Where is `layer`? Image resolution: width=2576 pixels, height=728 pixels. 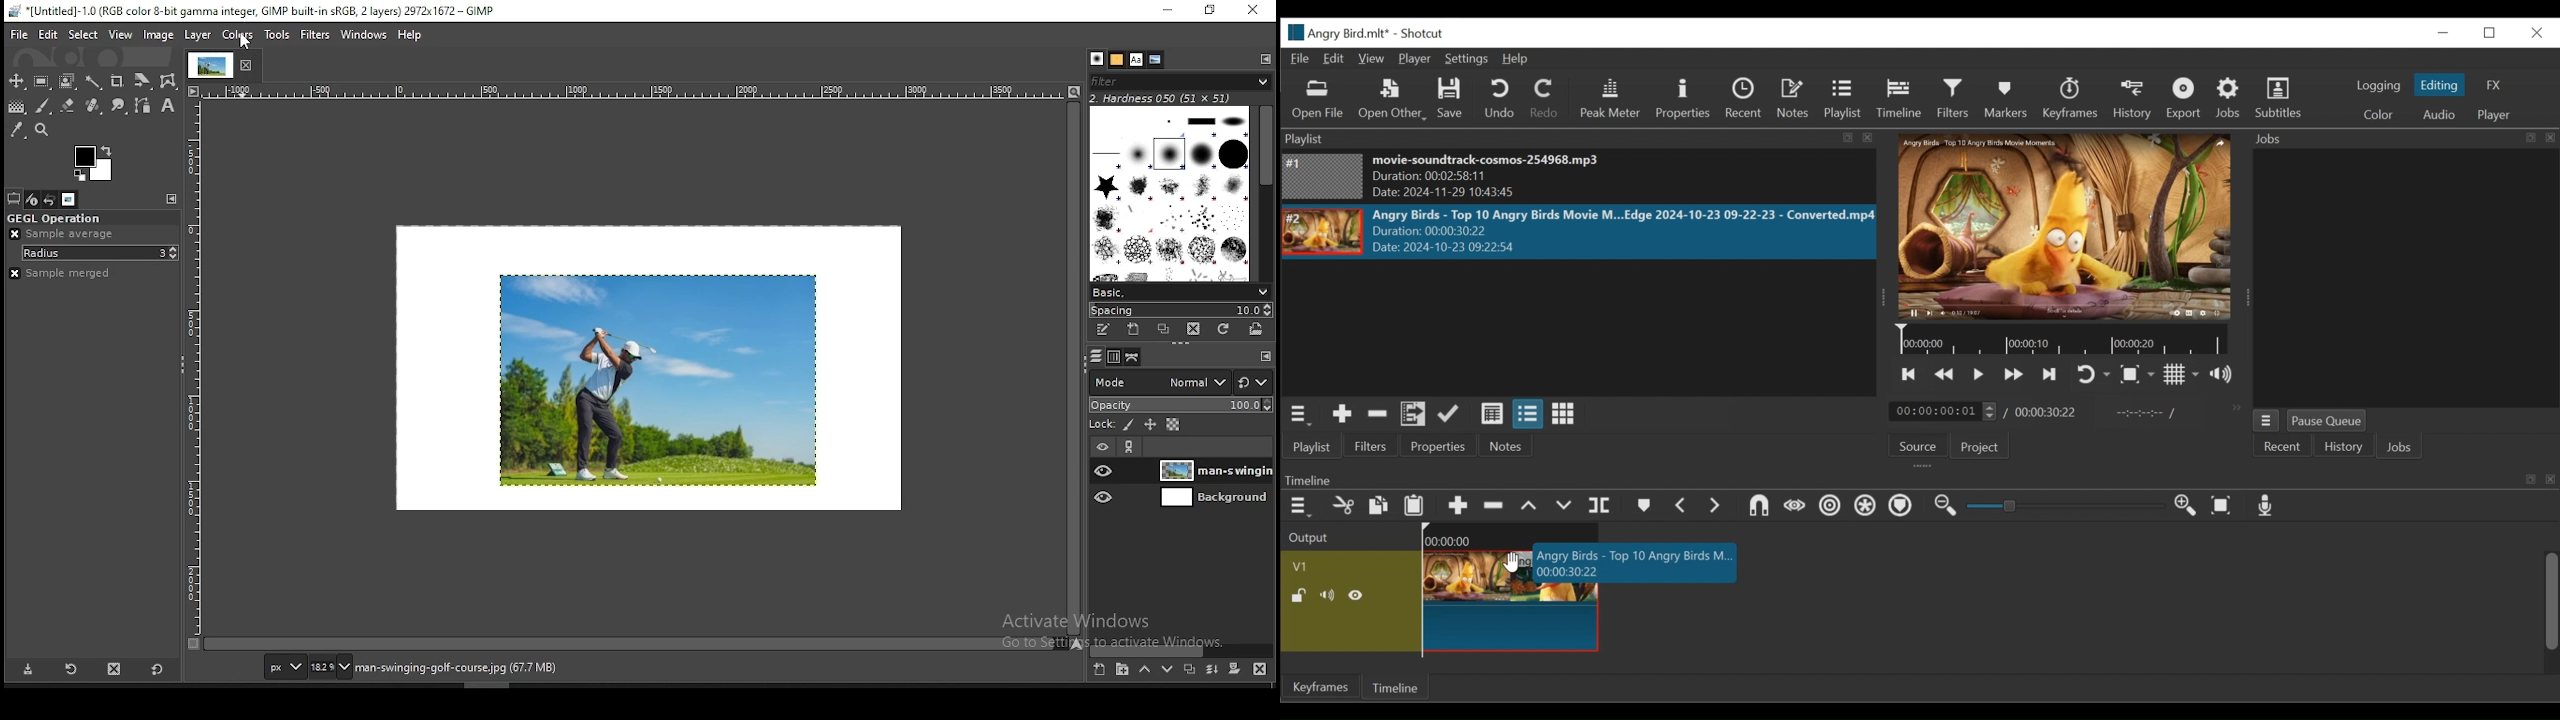
layer is located at coordinates (1216, 500).